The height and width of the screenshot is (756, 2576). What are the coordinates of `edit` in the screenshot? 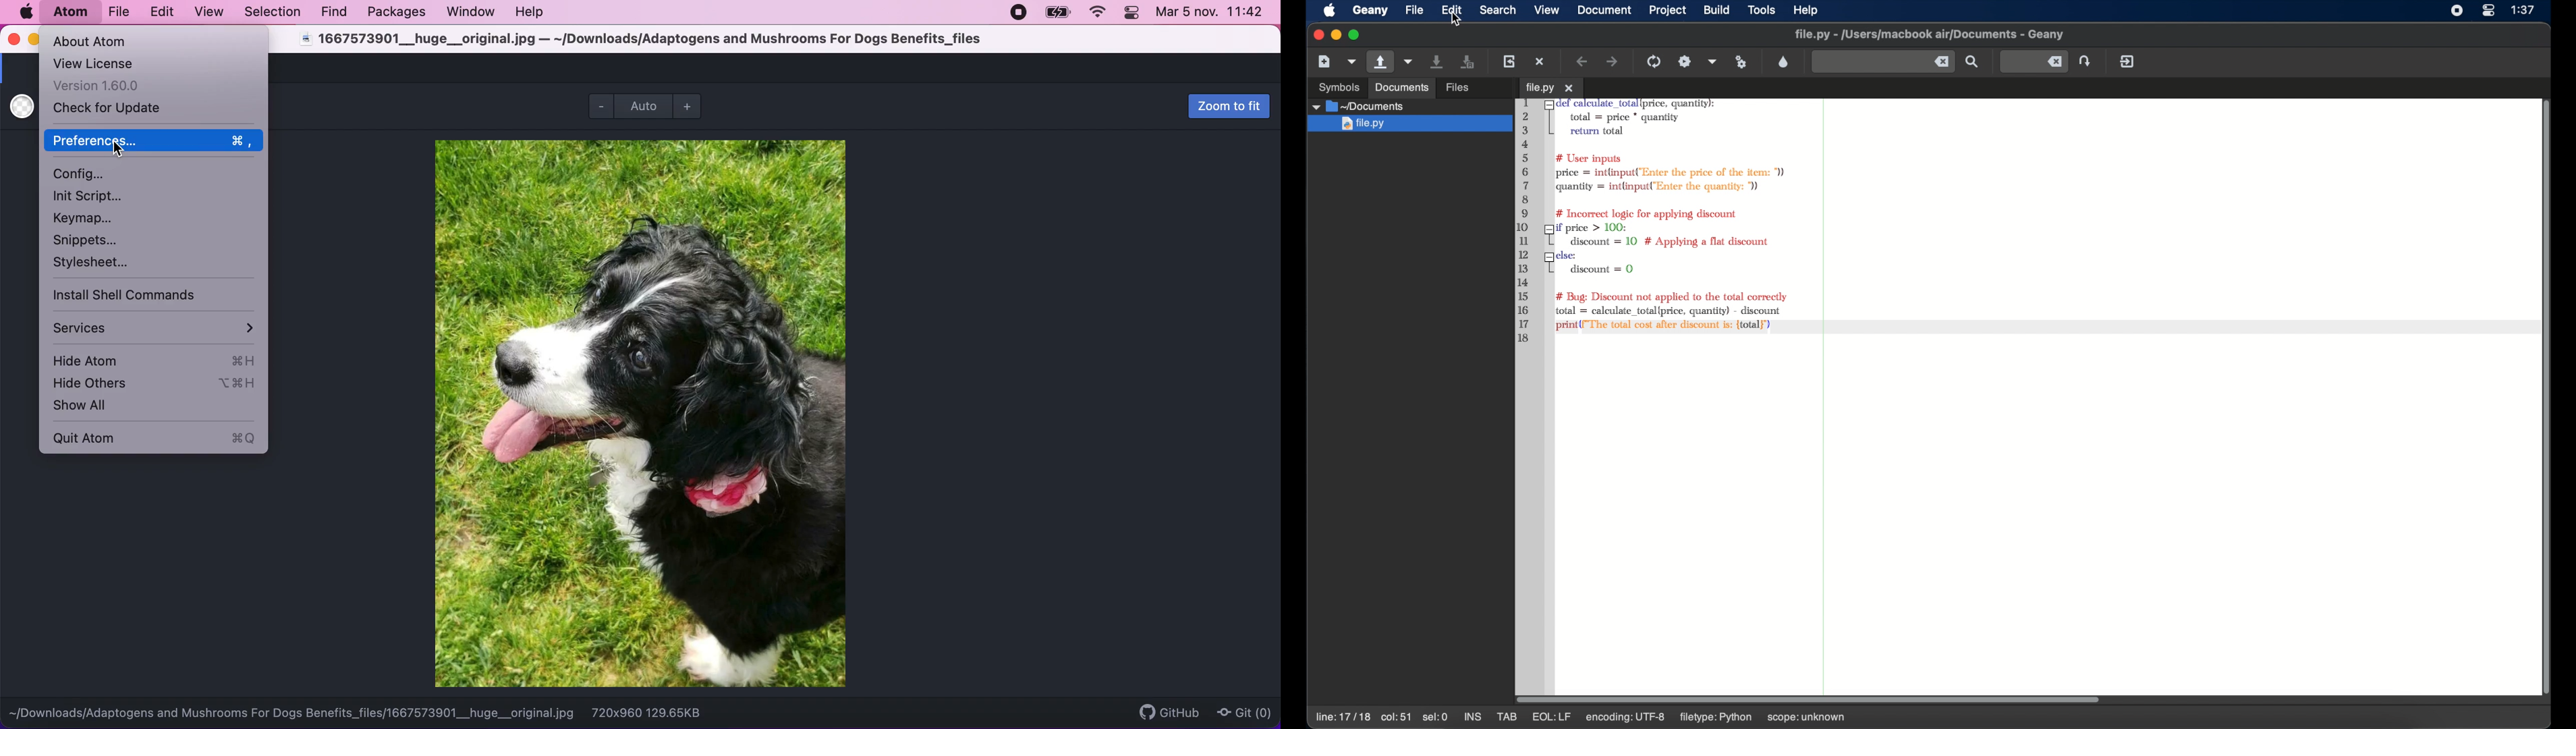 It's located at (162, 11).